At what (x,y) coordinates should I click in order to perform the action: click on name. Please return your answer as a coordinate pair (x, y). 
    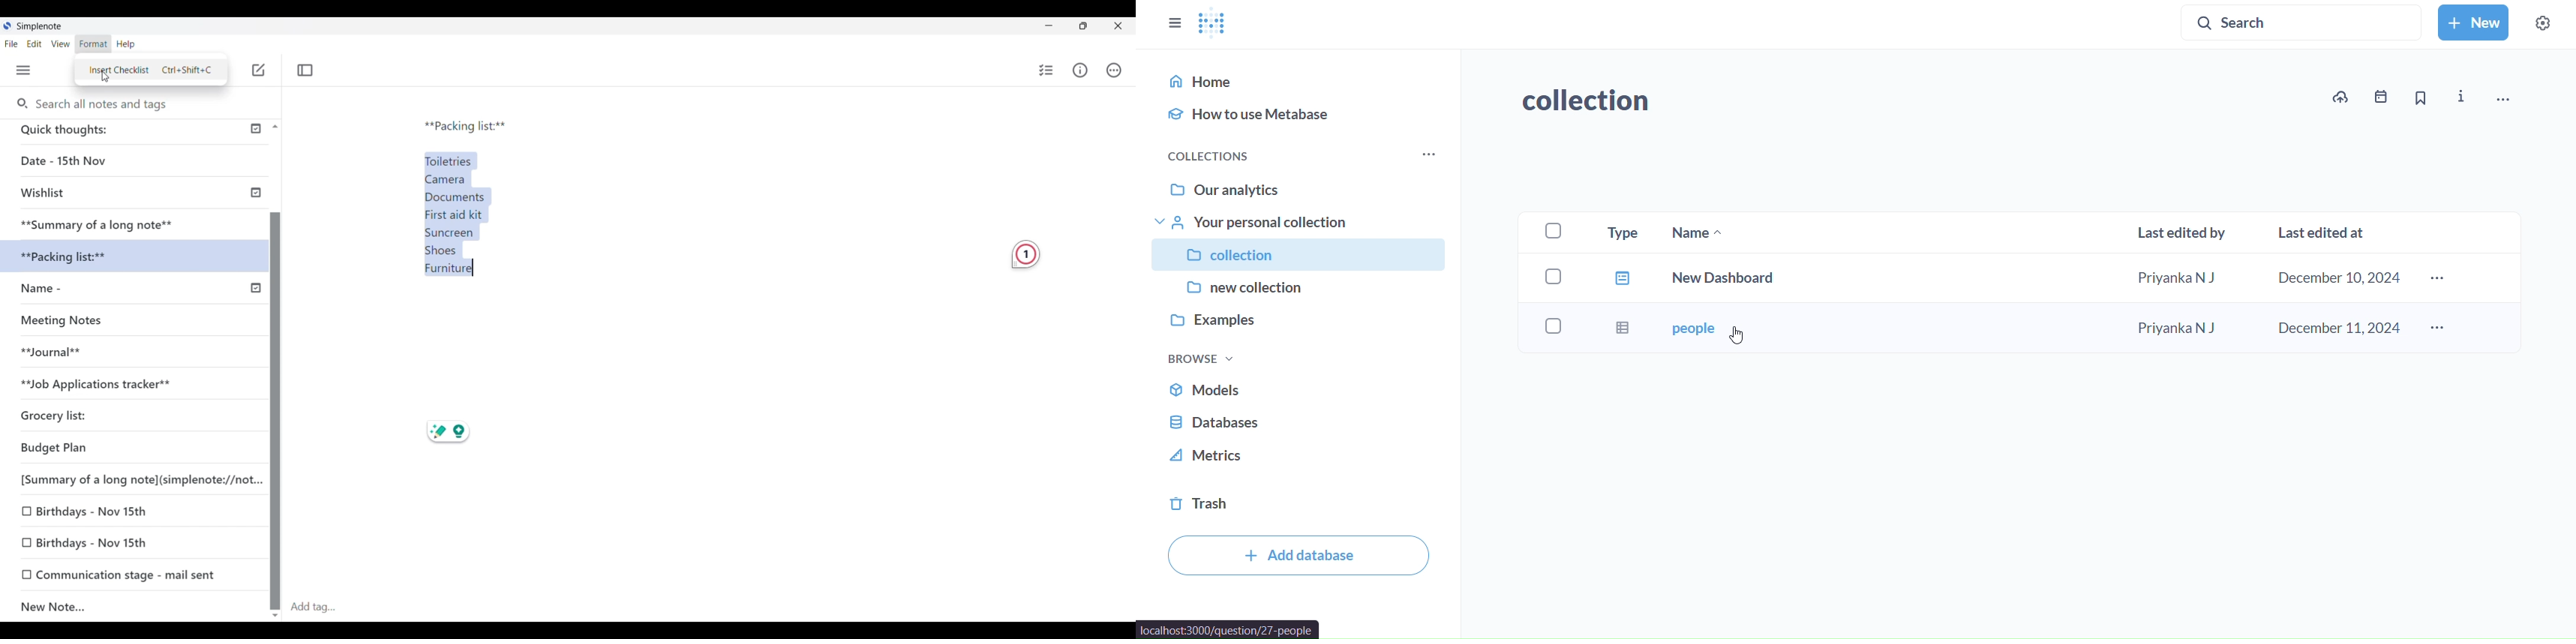
    Looking at the image, I should click on (1701, 235).